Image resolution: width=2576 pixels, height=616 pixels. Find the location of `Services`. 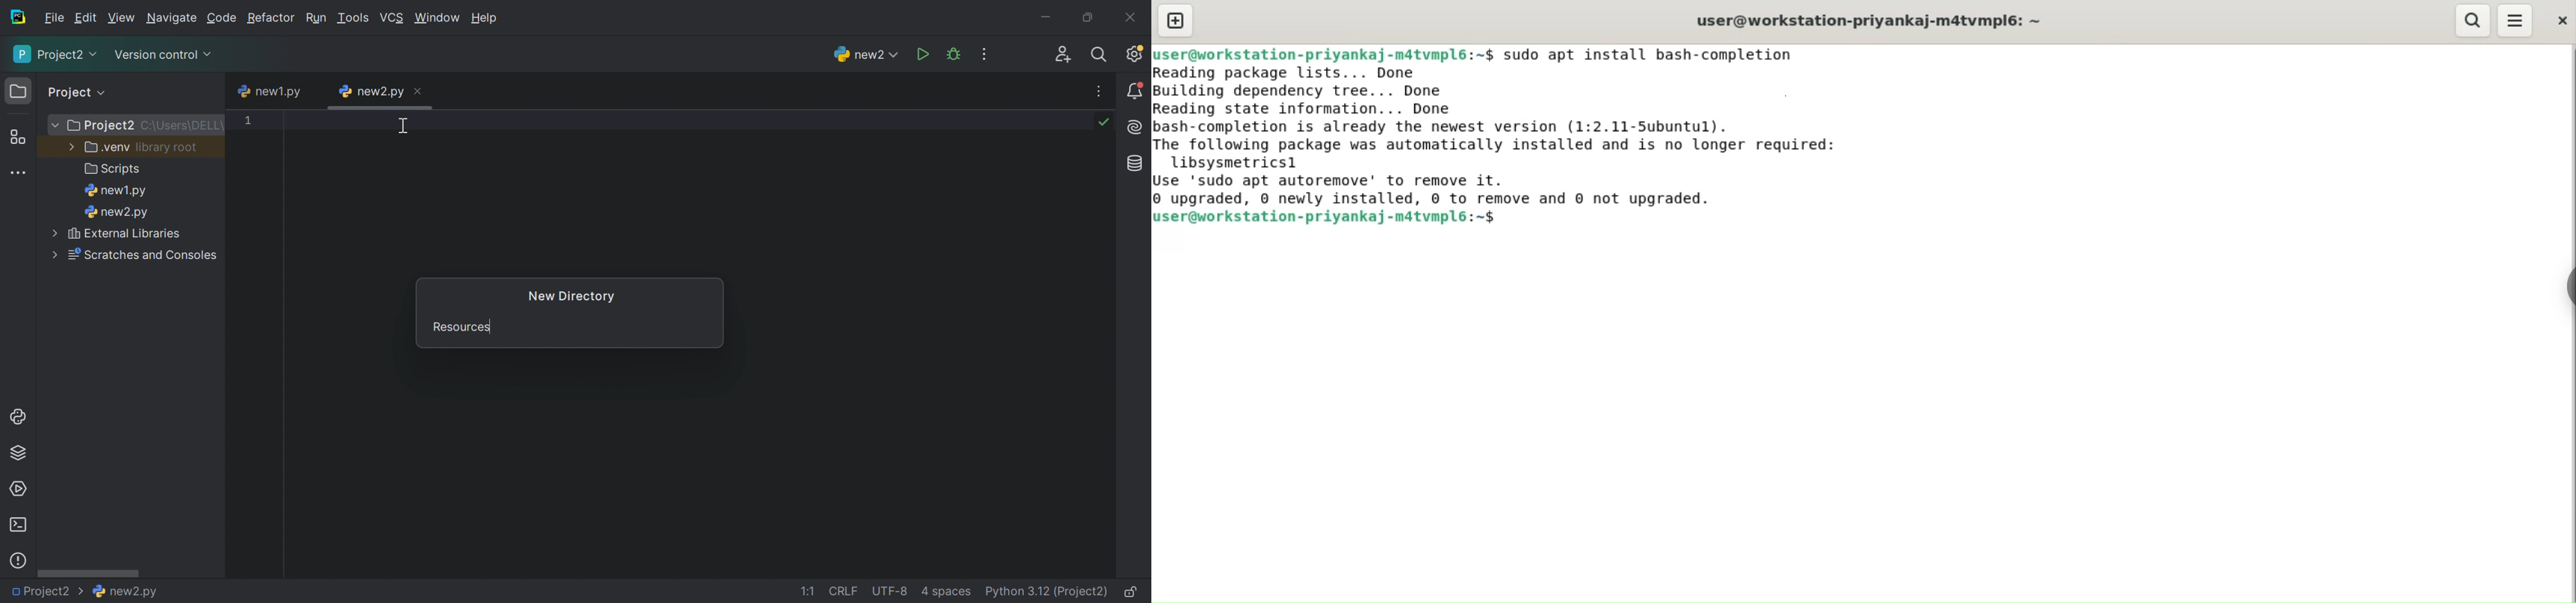

Services is located at coordinates (19, 488).